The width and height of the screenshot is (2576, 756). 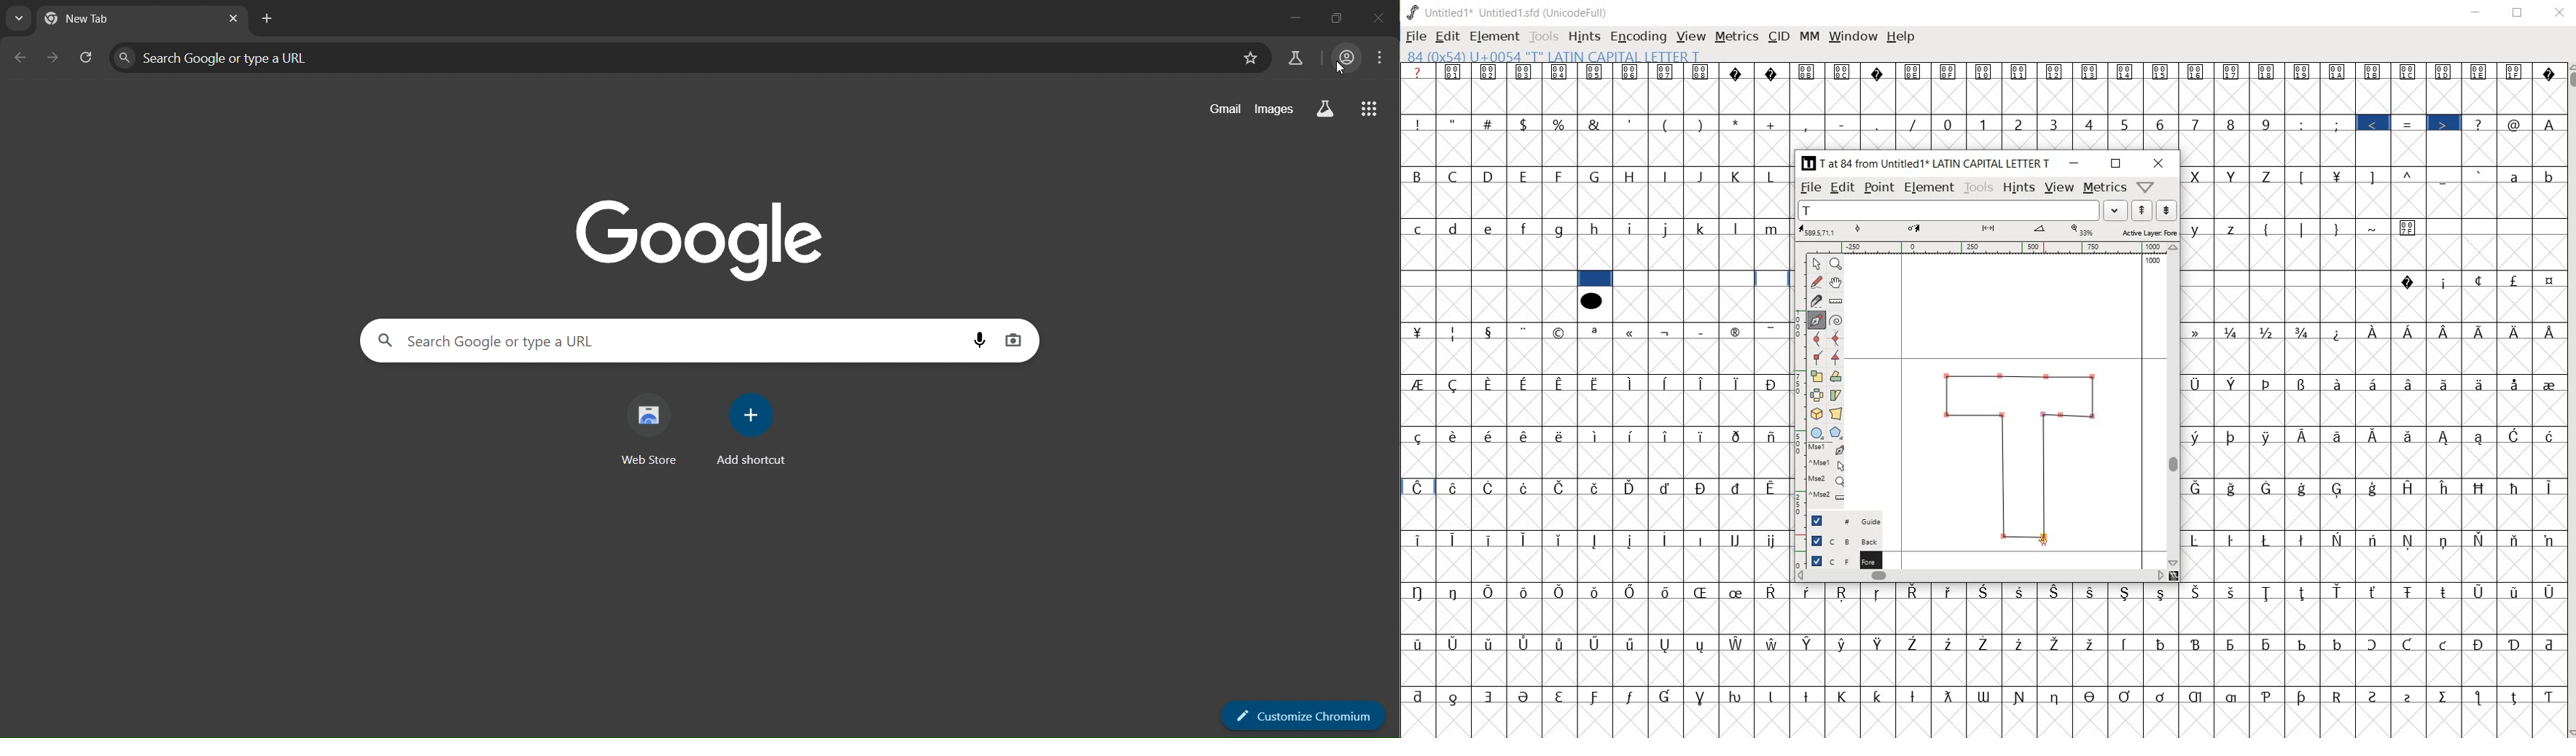 What do you see at coordinates (83, 58) in the screenshot?
I see `reload` at bounding box center [83, 58].